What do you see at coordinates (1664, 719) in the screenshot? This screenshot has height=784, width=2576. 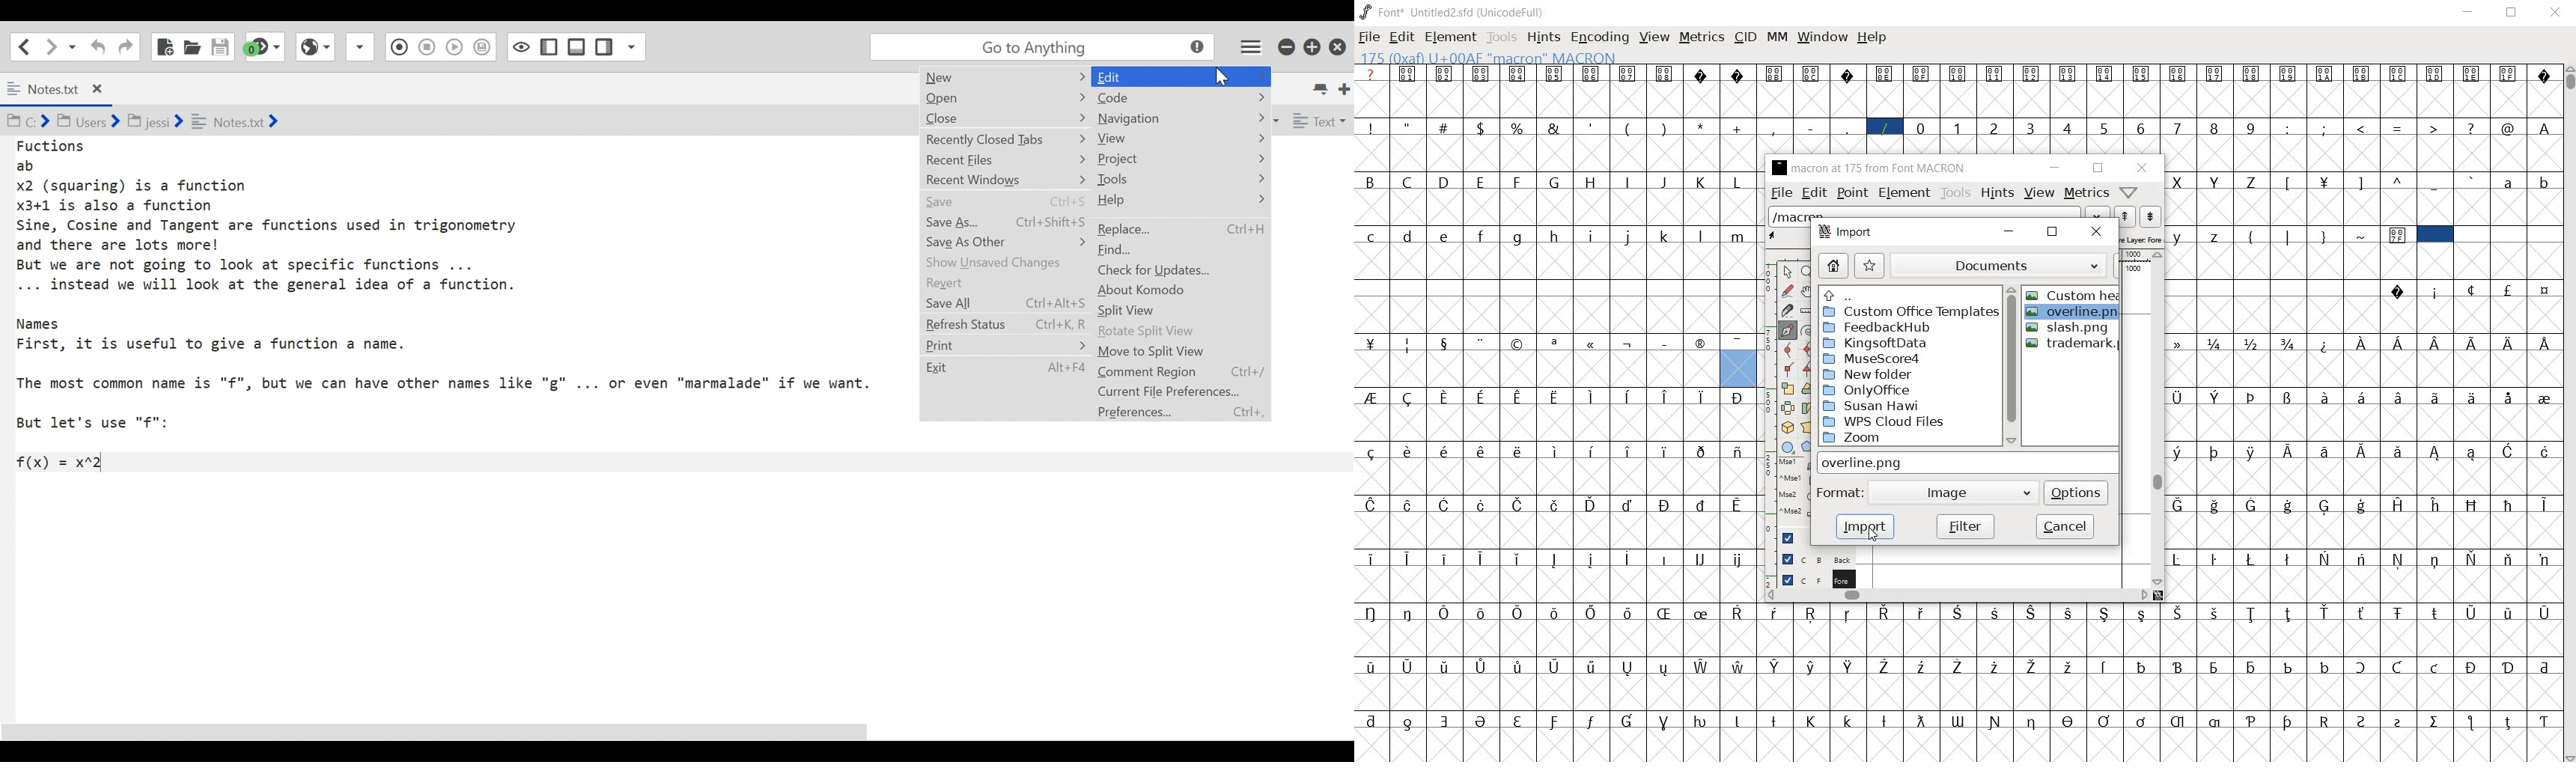 I see `Symbol` at bounding box center [1664, 719].